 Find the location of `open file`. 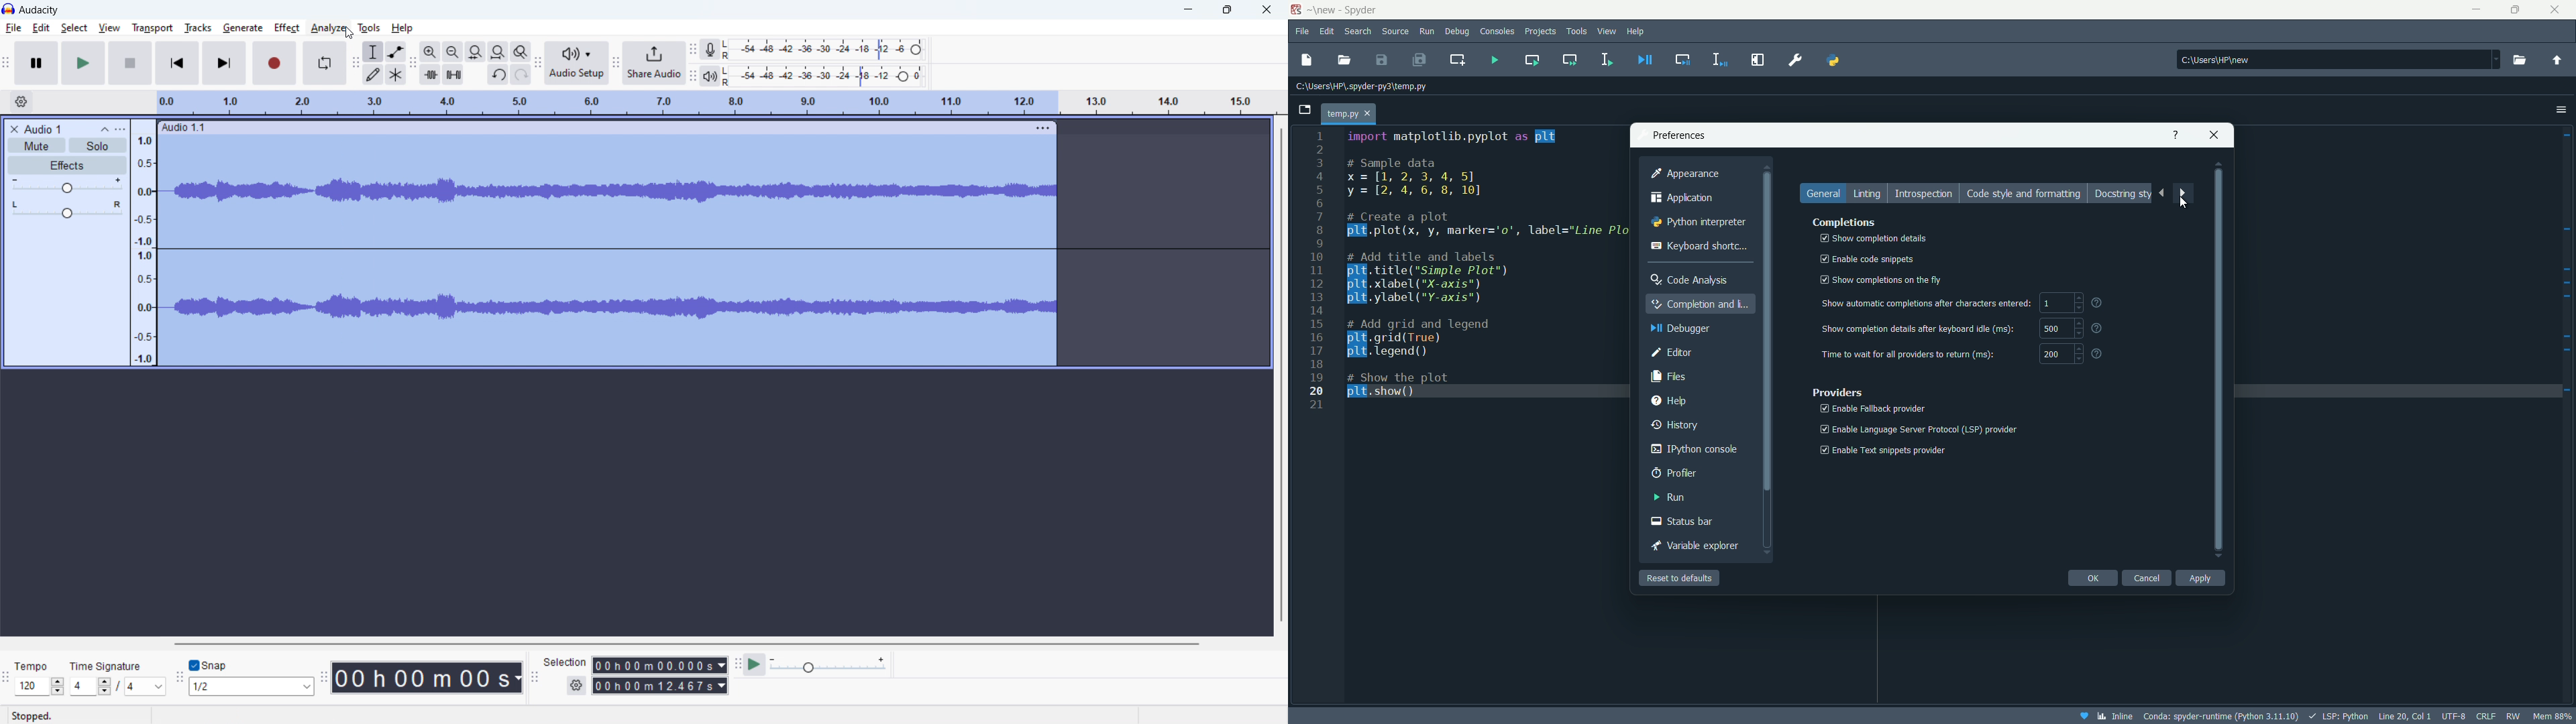

open file is located at coordinates (1345, 60).